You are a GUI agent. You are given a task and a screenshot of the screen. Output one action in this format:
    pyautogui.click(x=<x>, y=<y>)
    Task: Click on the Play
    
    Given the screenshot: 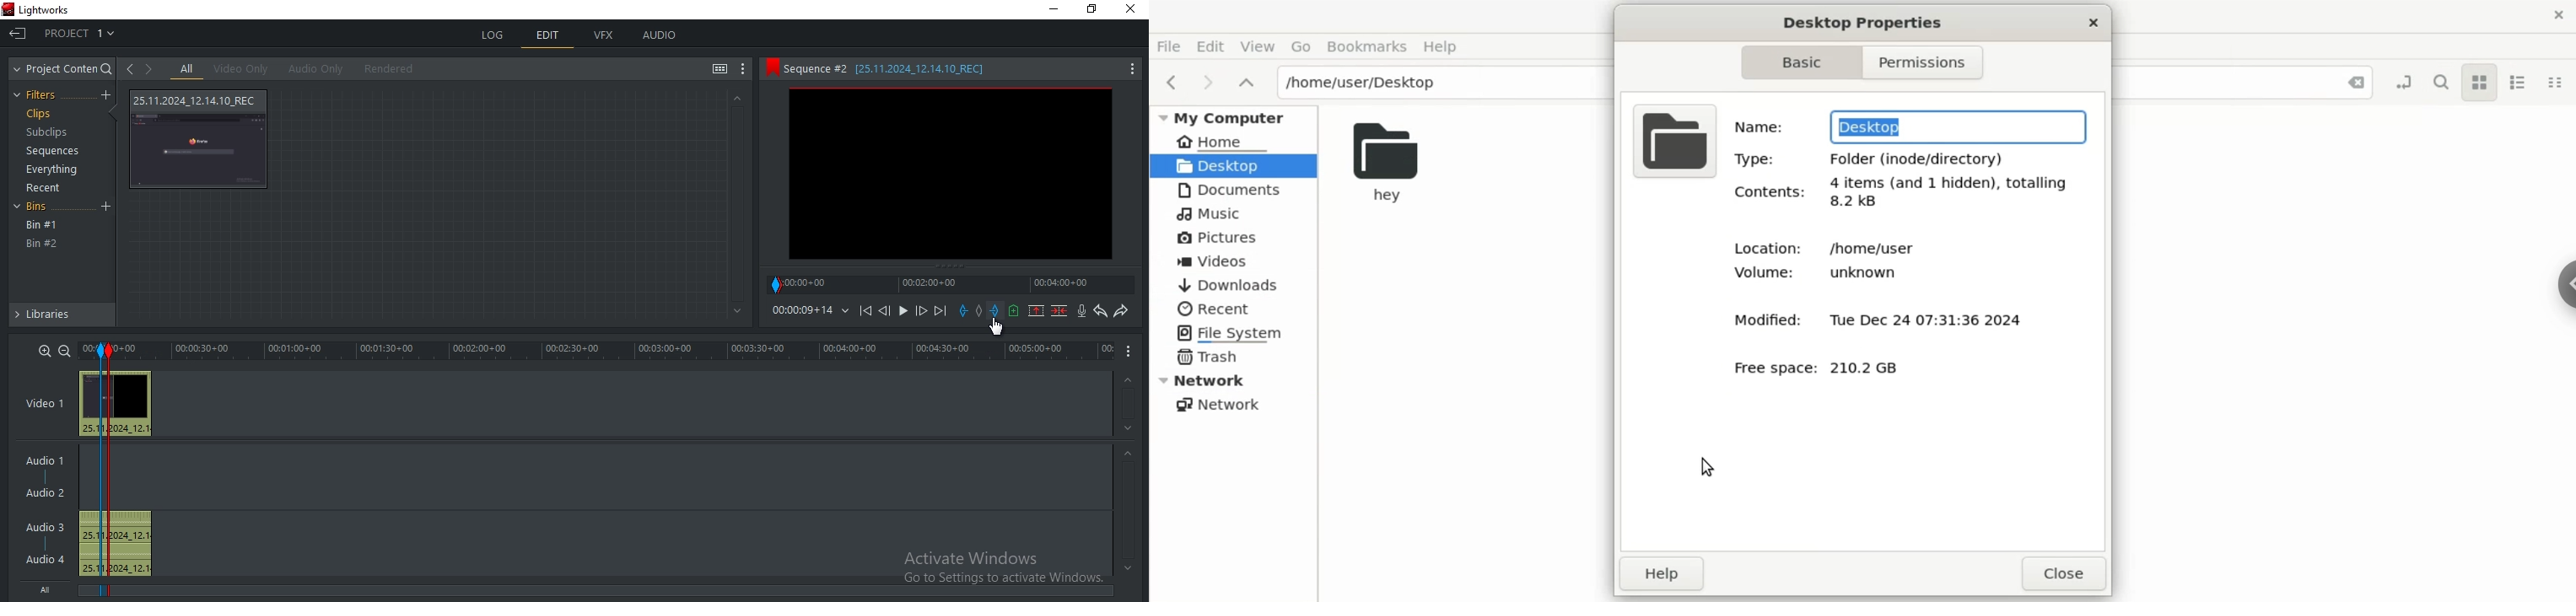 What is the action you would take?
    pyautogui.click(x=903, y=310)
    